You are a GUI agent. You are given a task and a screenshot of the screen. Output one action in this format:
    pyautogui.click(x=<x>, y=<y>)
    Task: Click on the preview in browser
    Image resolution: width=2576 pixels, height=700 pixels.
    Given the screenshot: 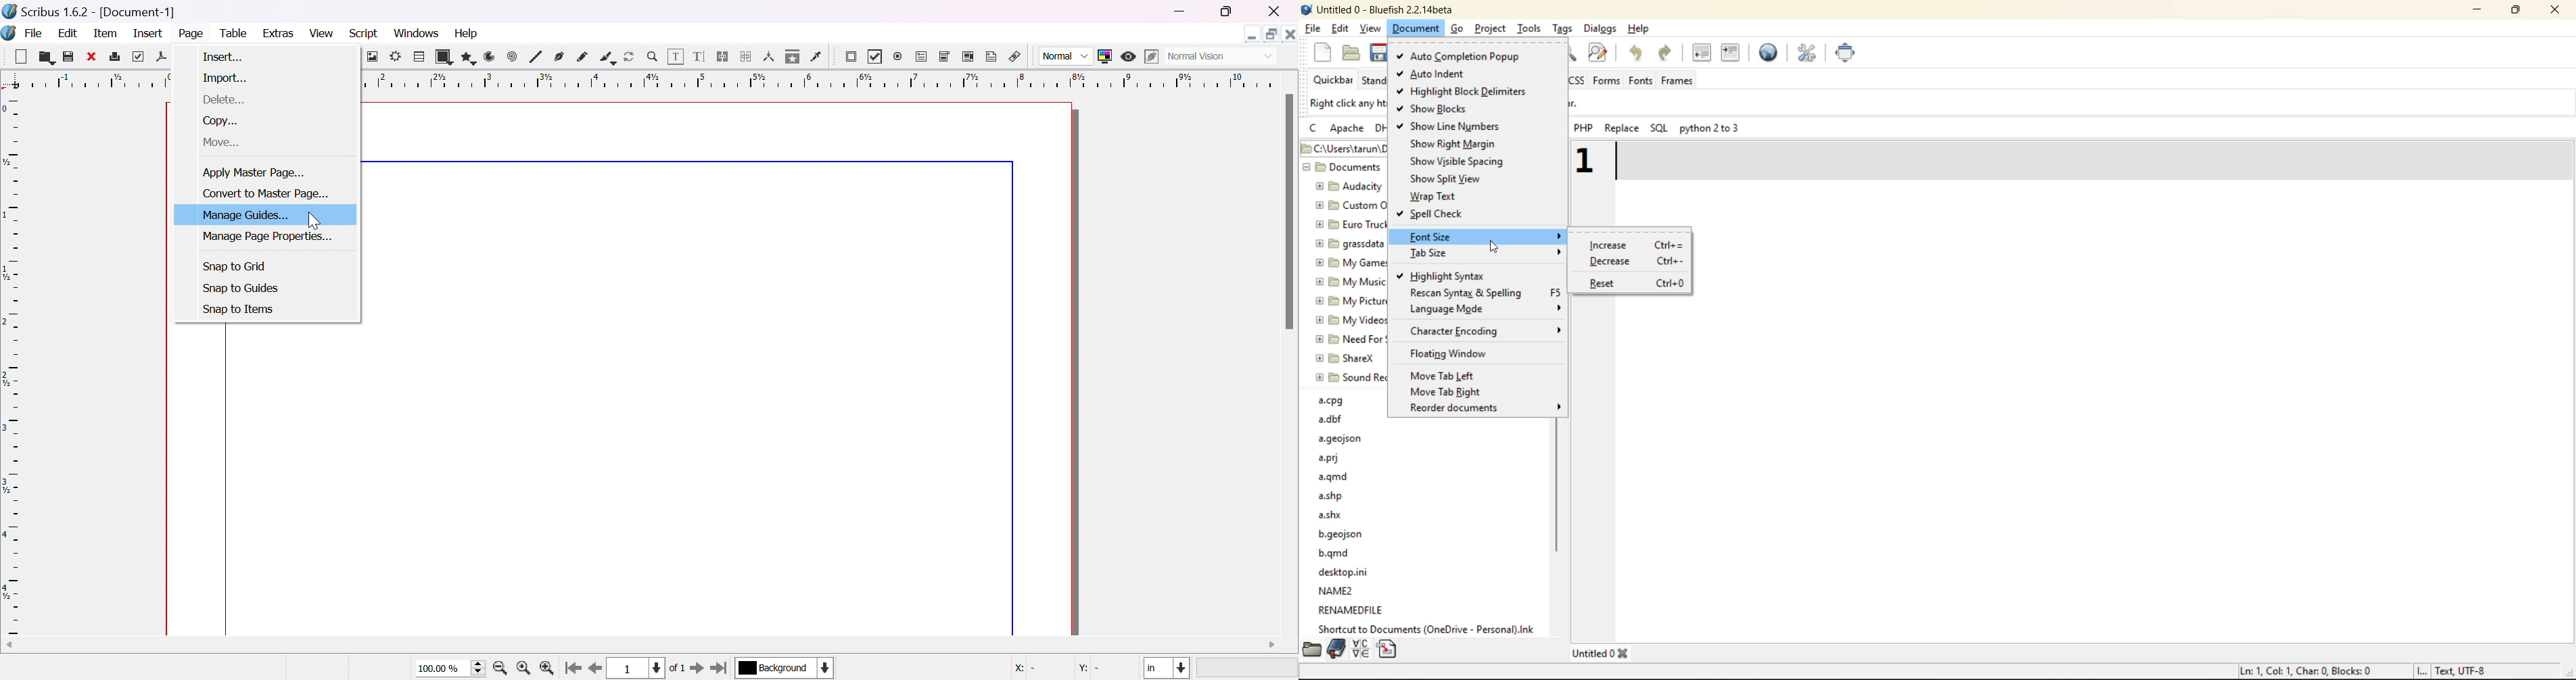 What is the action you would take?
    pyautogui.click(x=1770, y=53)
    